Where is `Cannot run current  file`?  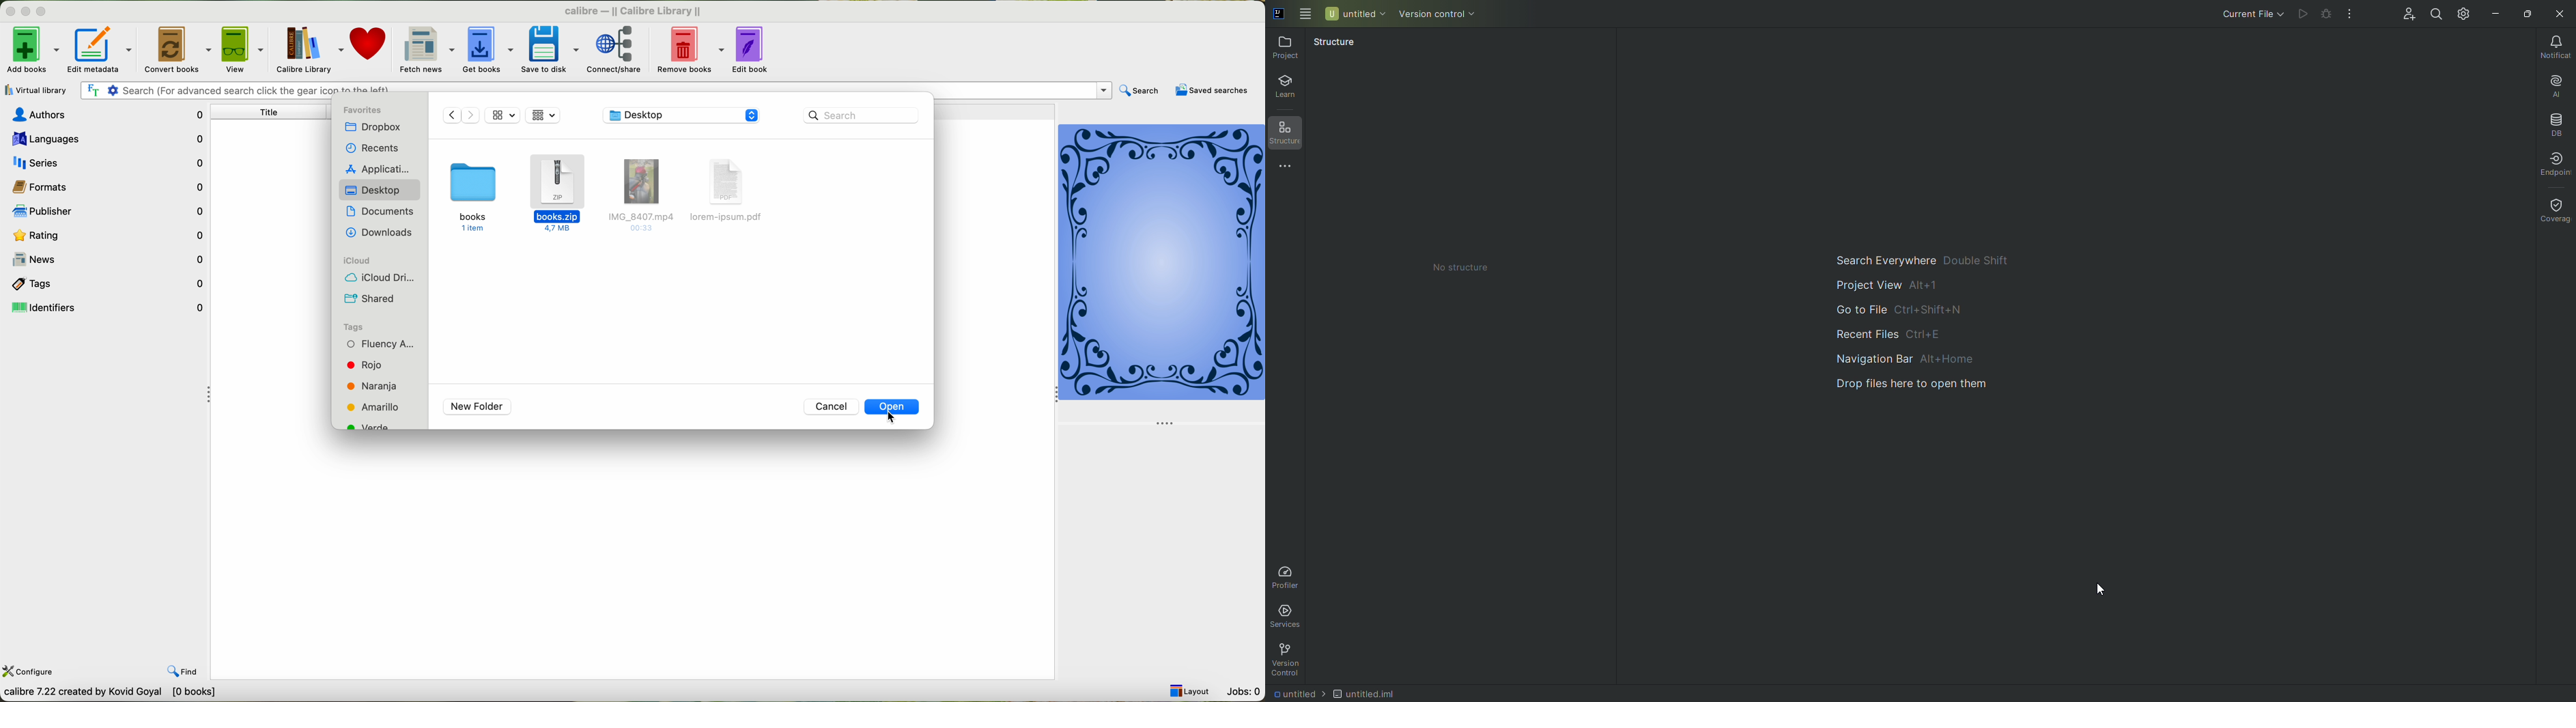
Cannot run current  file is located at coordinates (2328, 16).